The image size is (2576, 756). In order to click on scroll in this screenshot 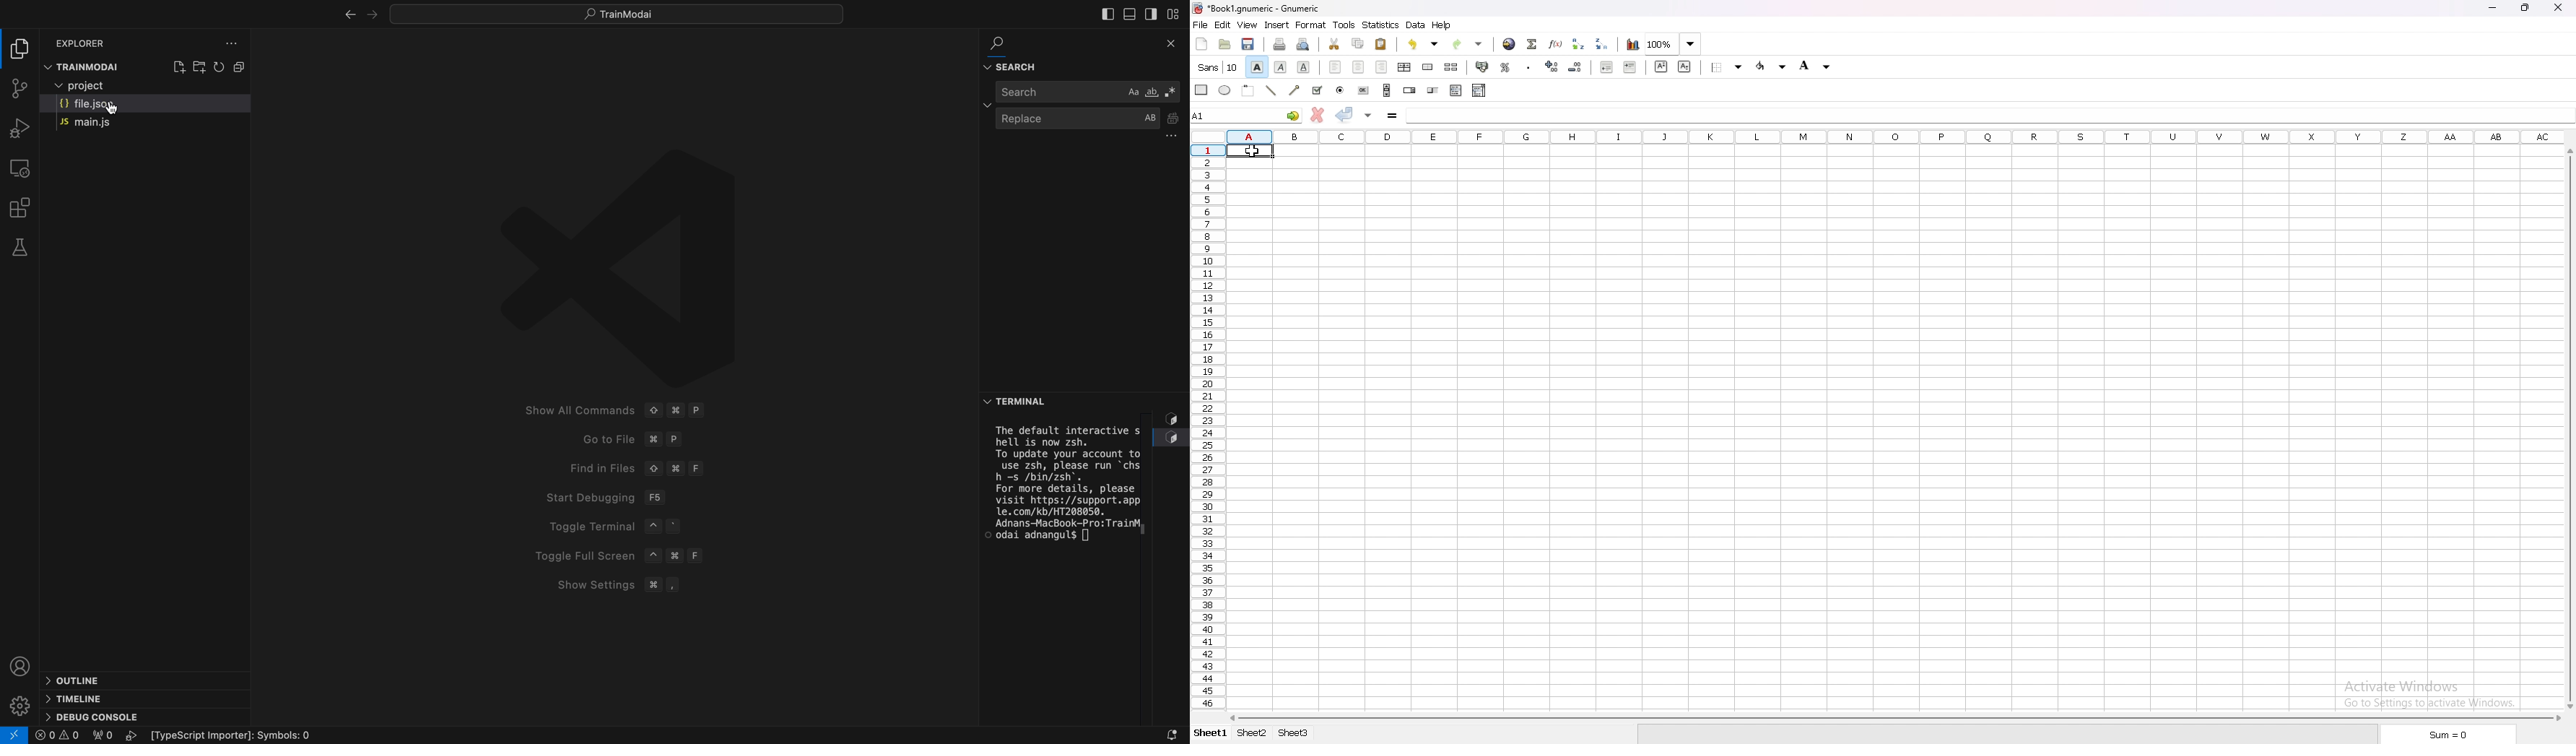, I will do `click(1387, 90)`.